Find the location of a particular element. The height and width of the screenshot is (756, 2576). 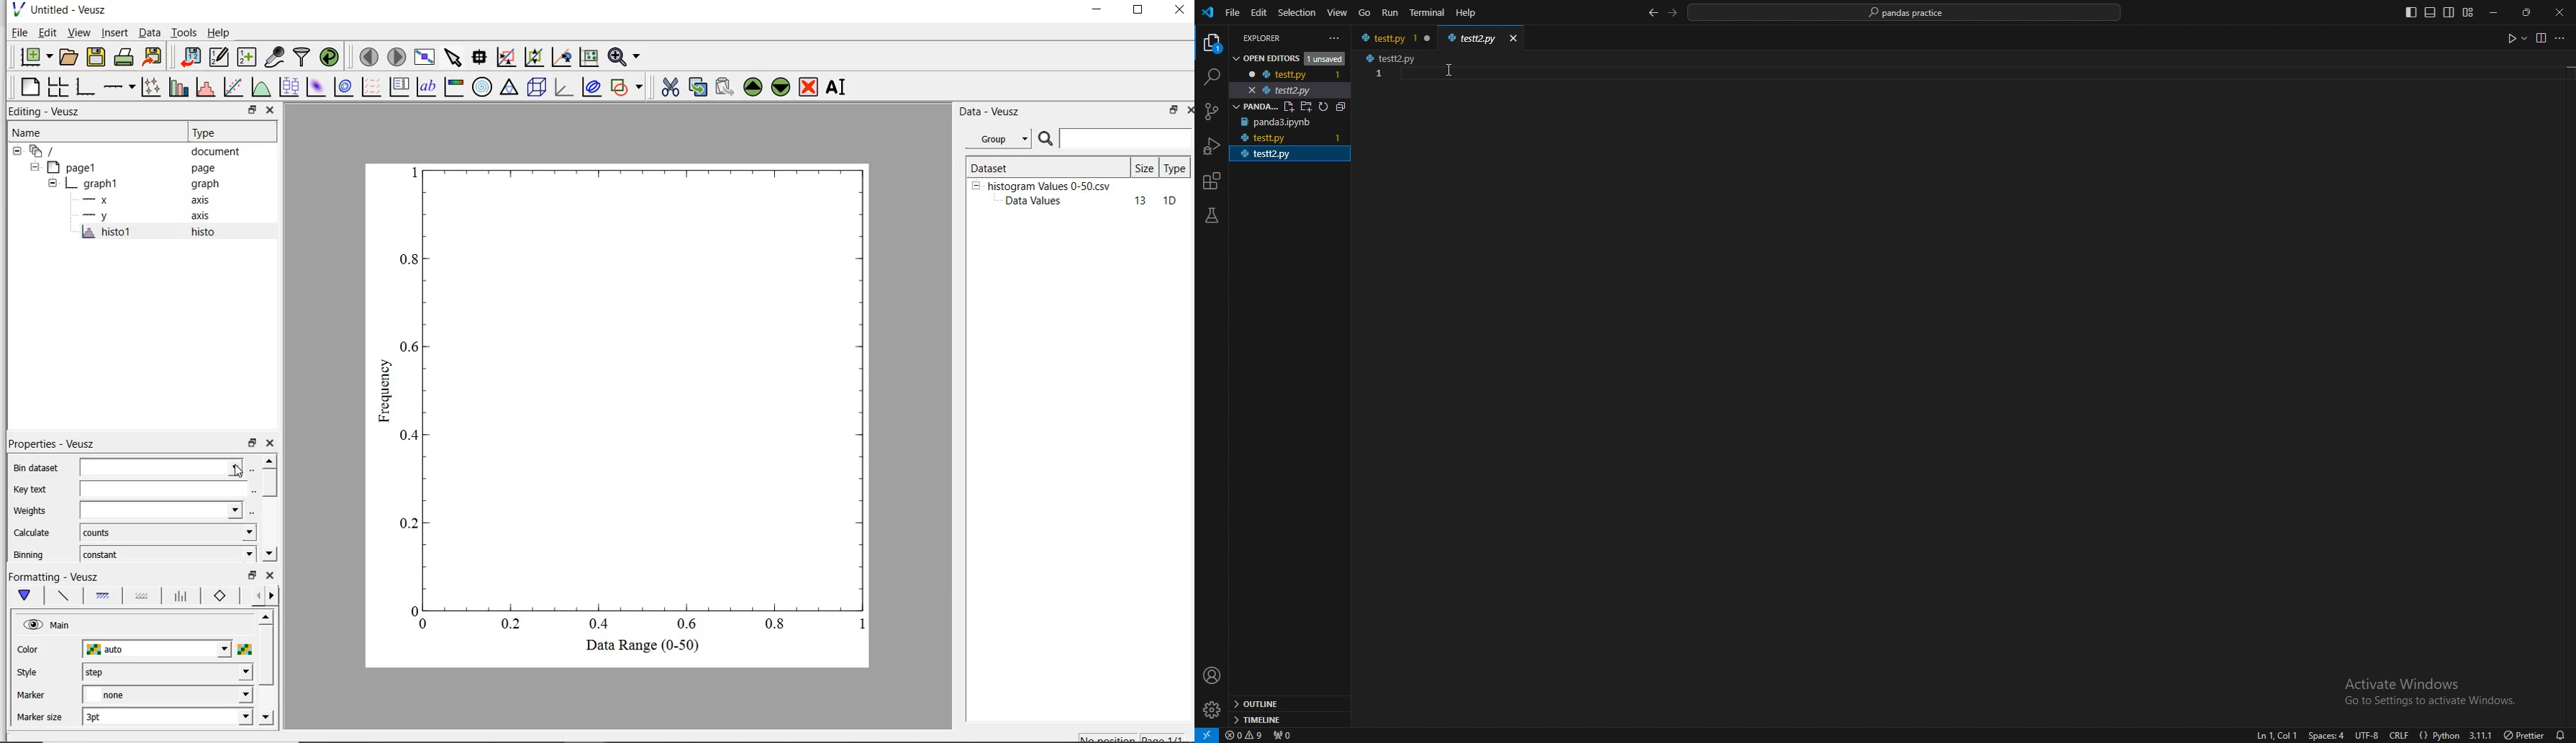

) Prettier is located at coordinates (2523, 734).